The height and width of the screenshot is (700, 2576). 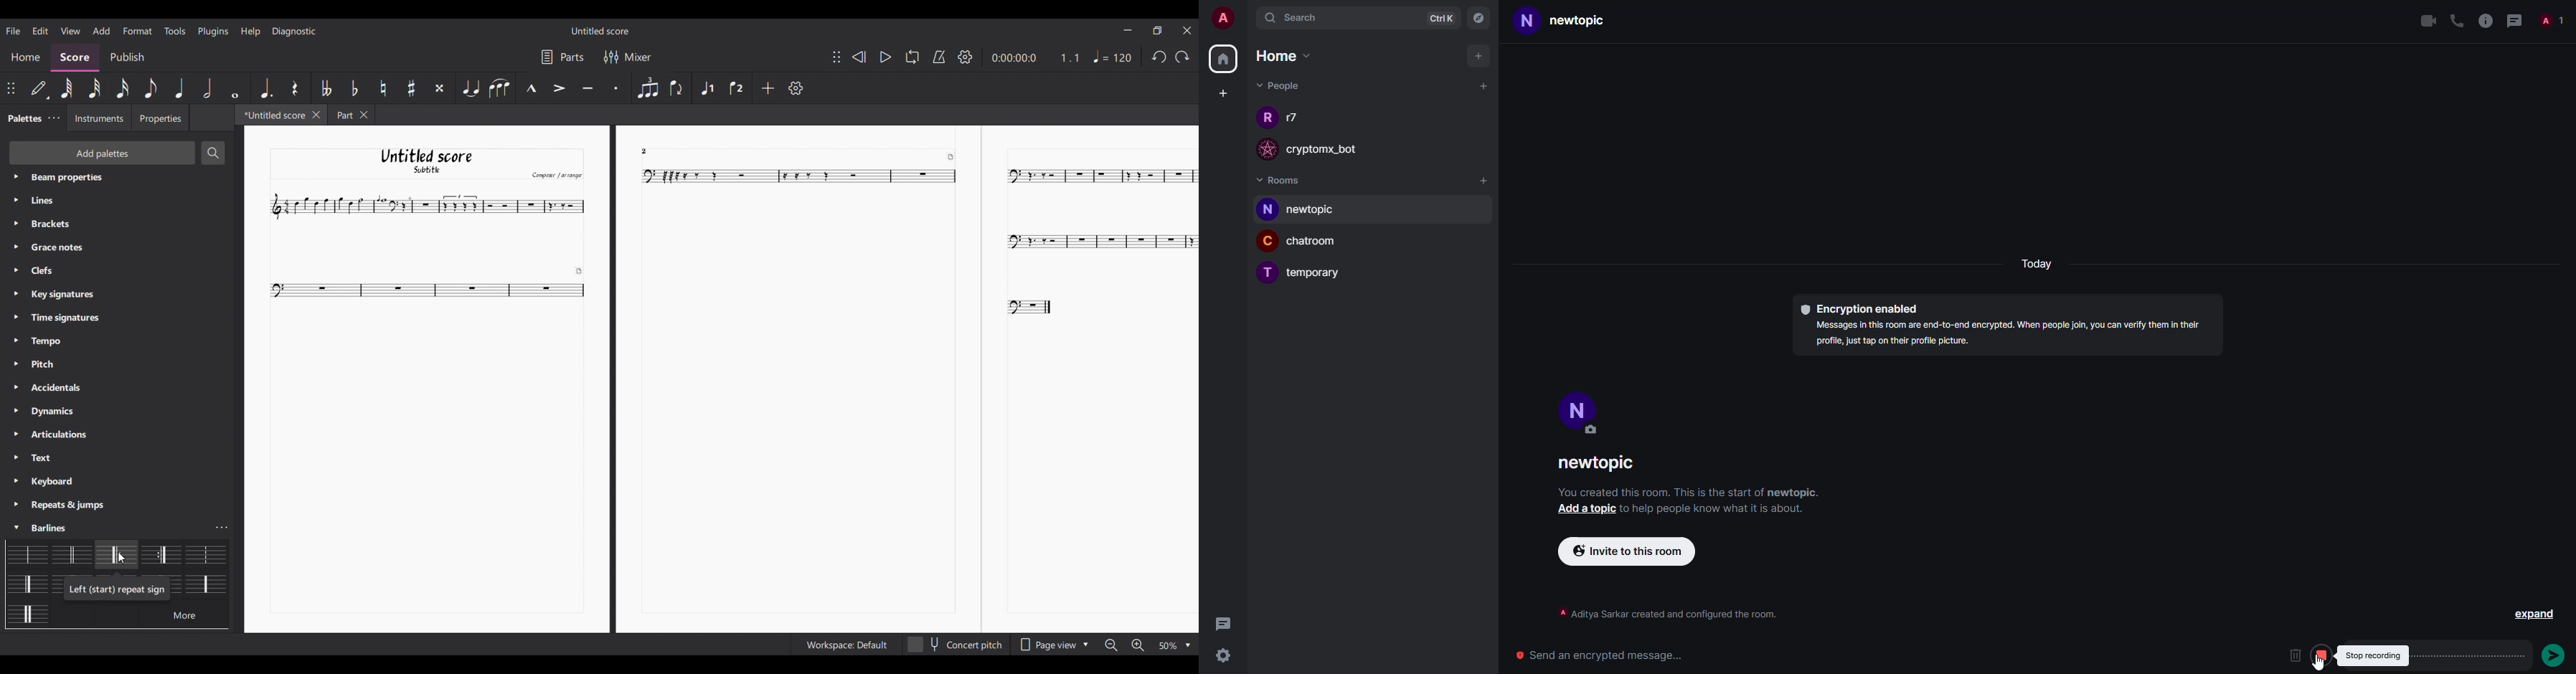 I want to click on Score section, highlighted, so click(x=76, y=58).